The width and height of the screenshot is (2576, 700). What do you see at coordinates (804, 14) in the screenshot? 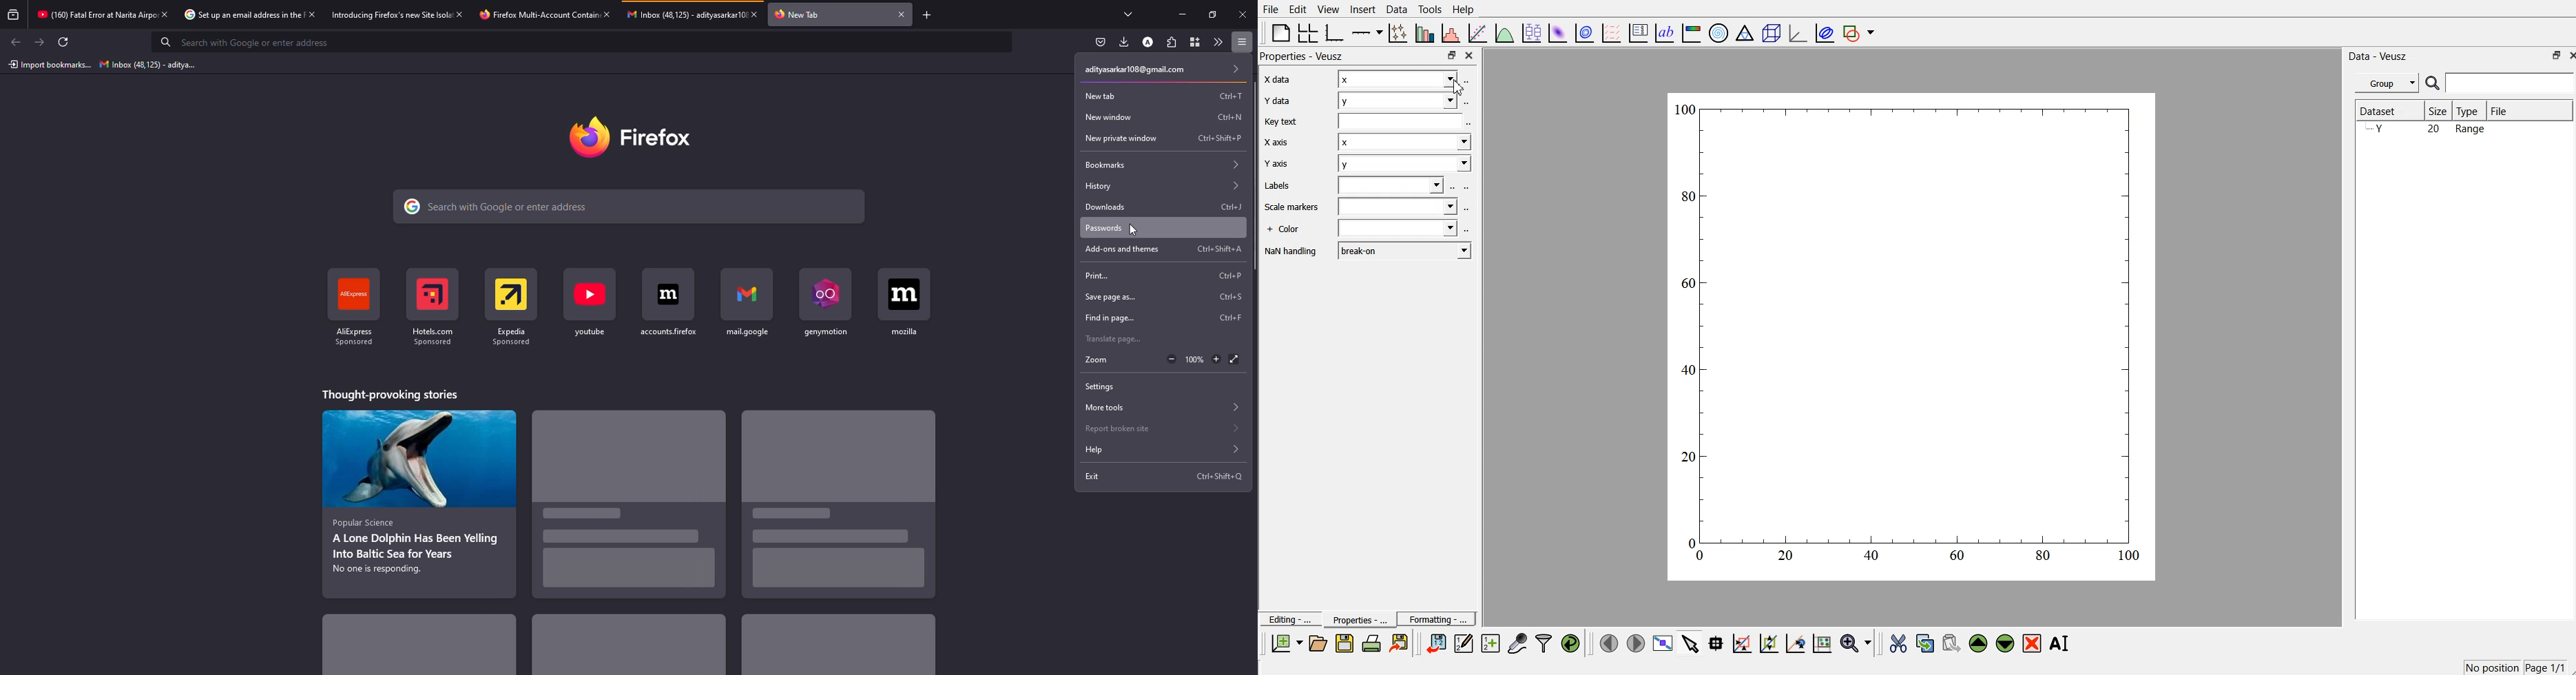
I see `tab` at bounding box center [804, 14].